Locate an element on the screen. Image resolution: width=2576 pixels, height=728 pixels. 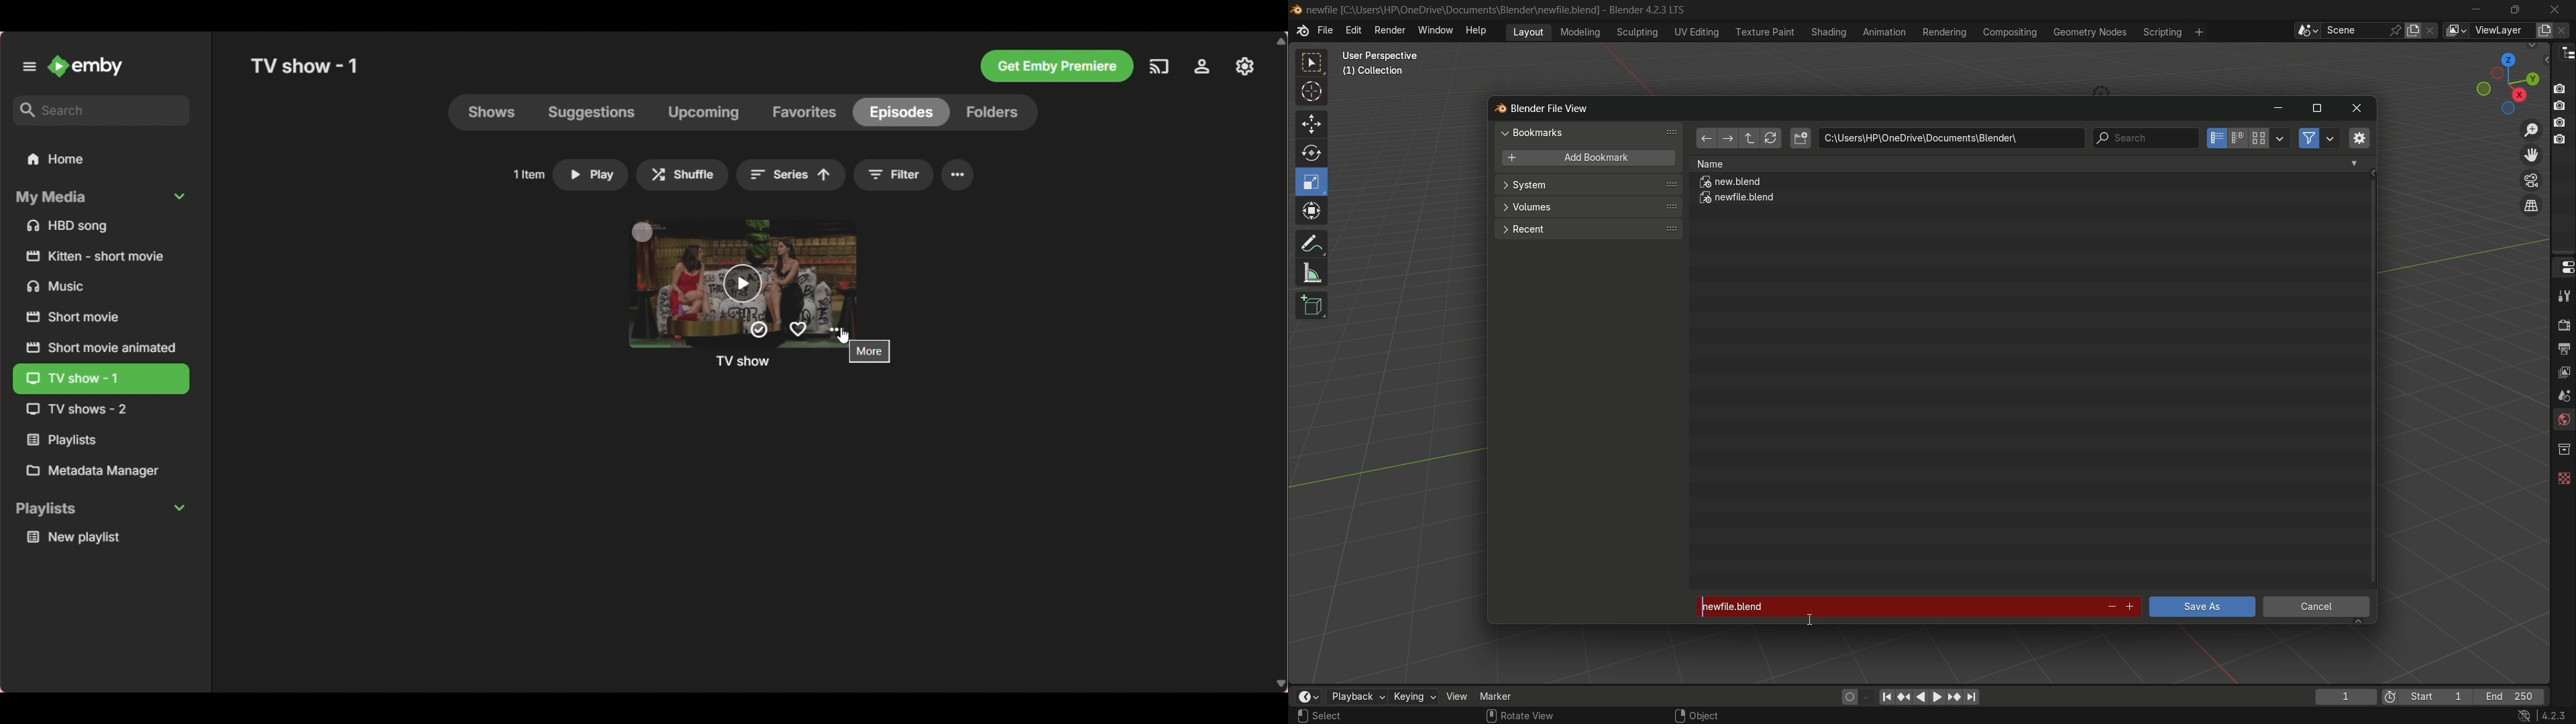
Short film is located at coordinates (100, 347).